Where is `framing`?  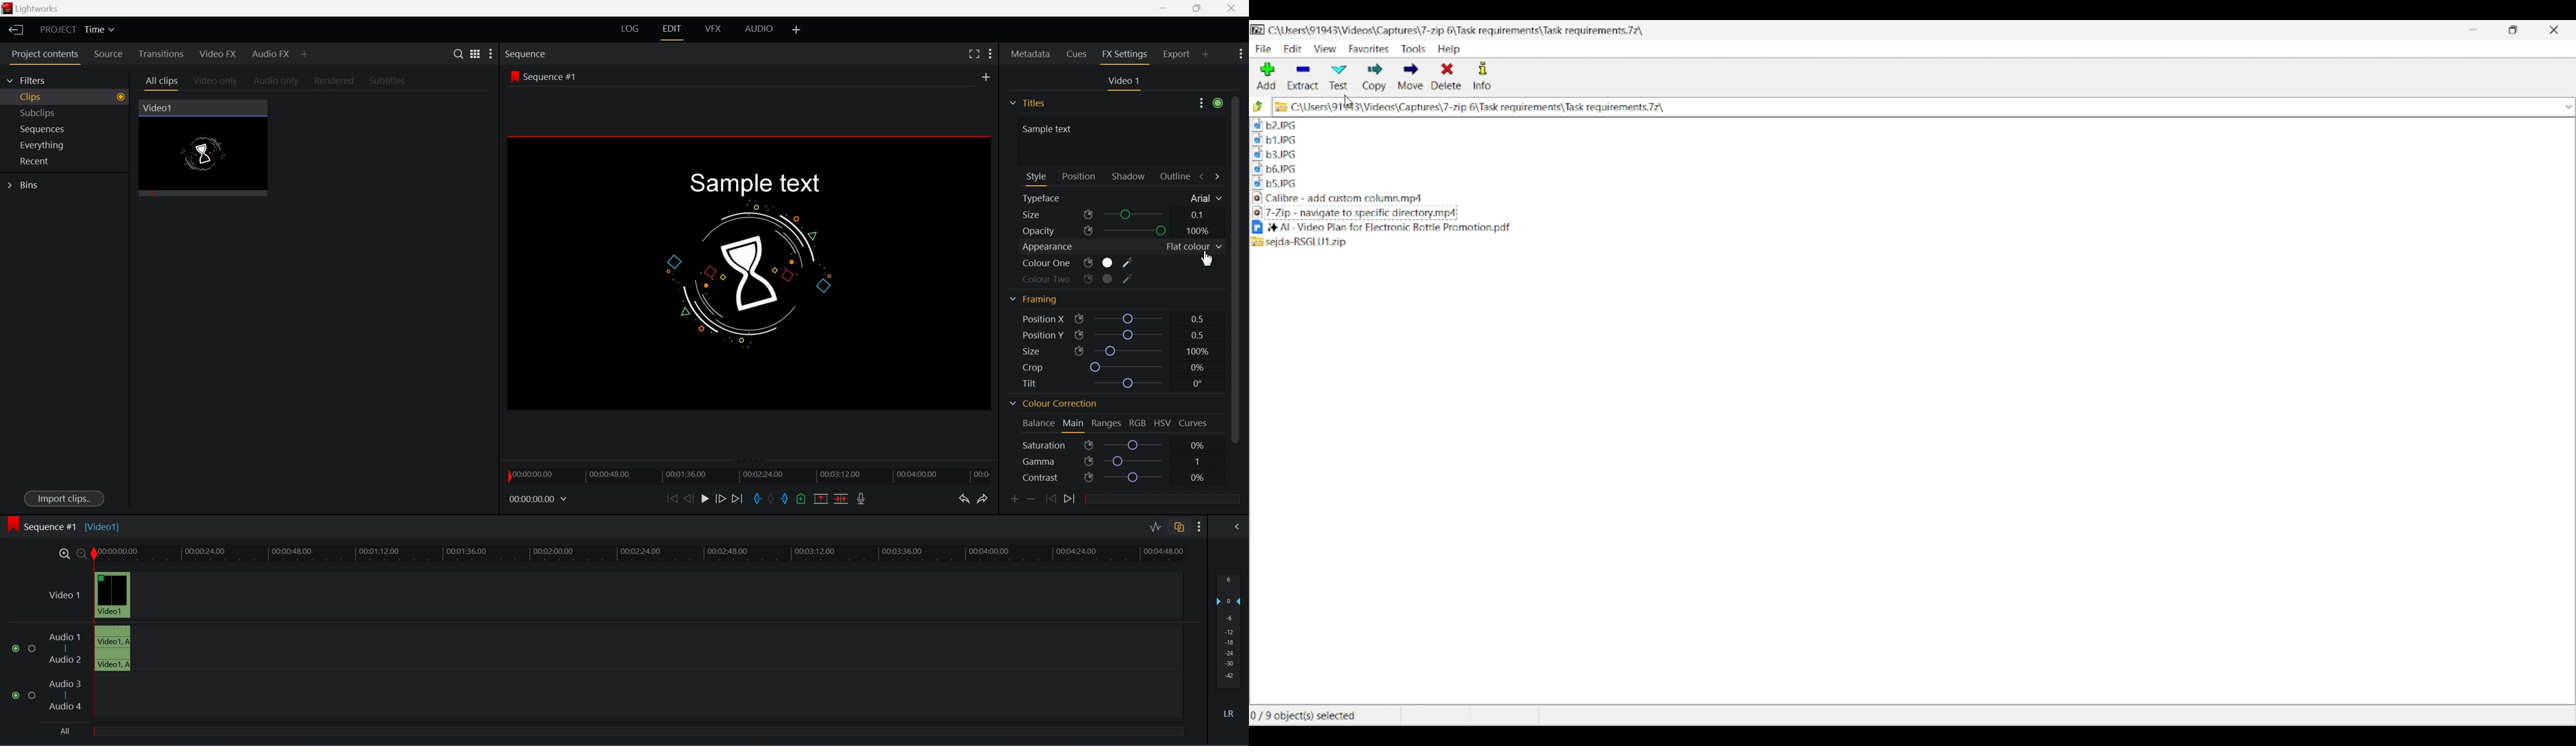
framing is located at coordinates (1033, 299).